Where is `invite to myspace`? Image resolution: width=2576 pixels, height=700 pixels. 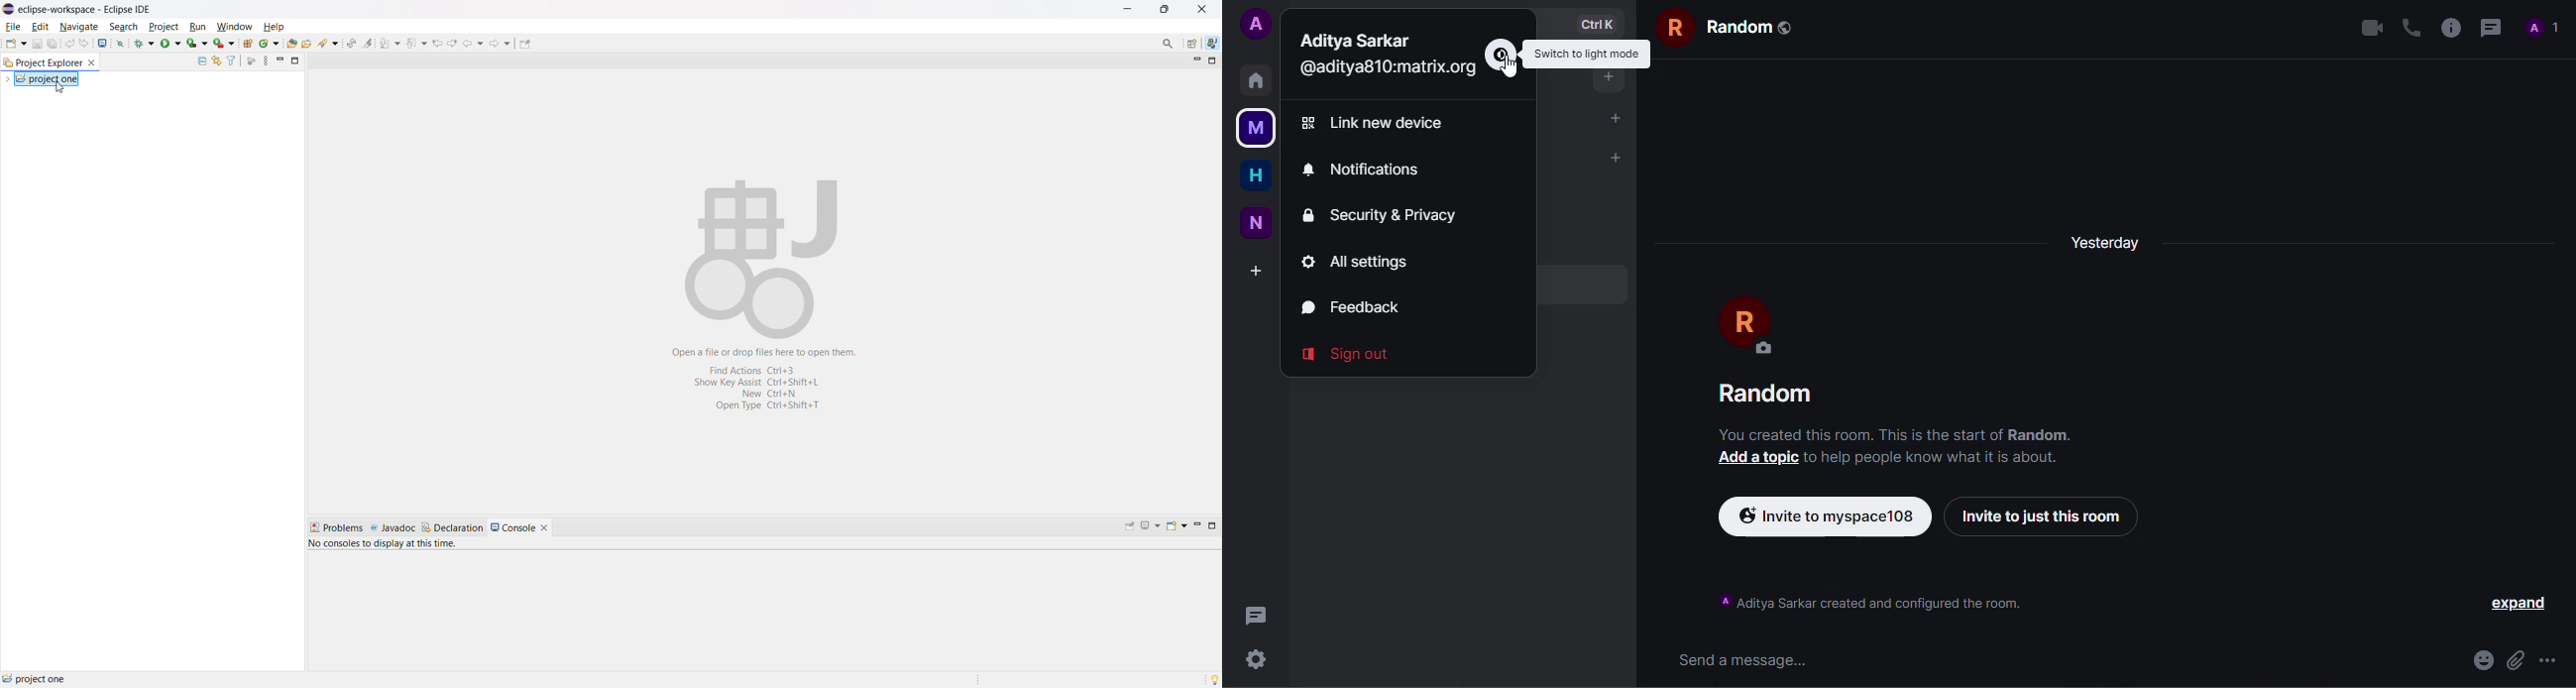
invite to myspace is located at coordinates (1822, 514).